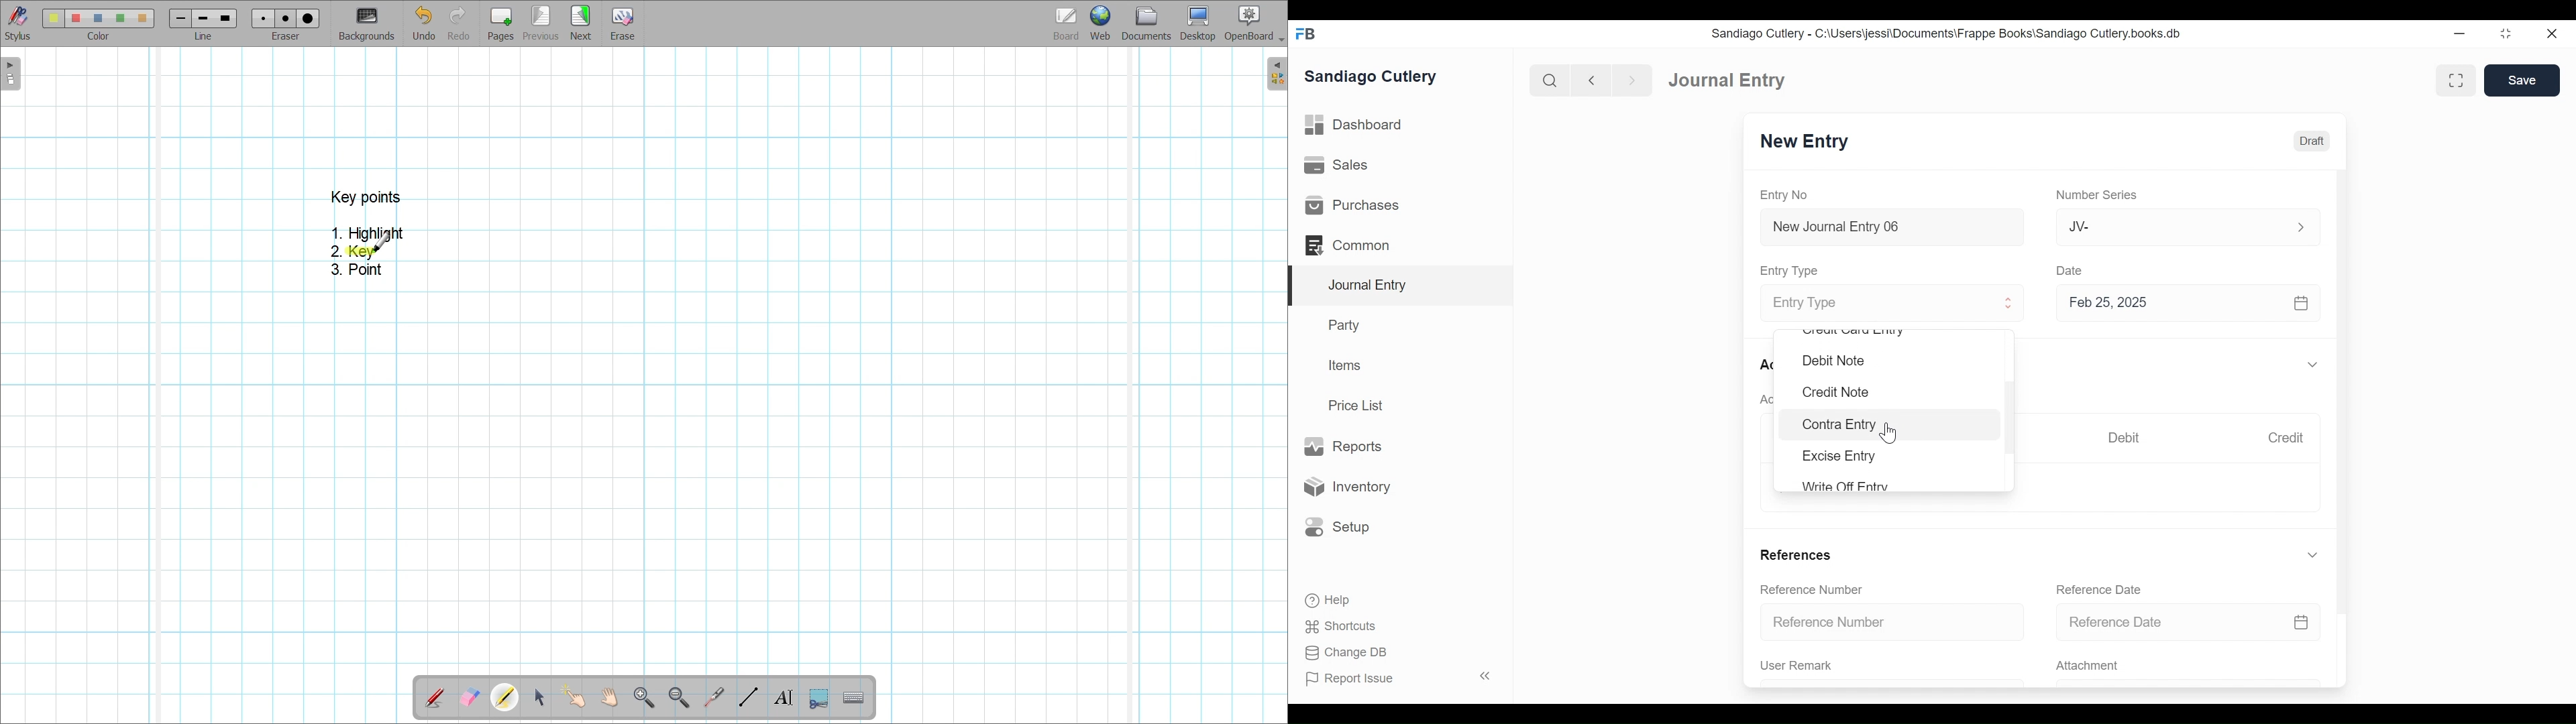 The height and width of the screenshot is (728, 2576). I want to click on Reports, so click(1342, 447).